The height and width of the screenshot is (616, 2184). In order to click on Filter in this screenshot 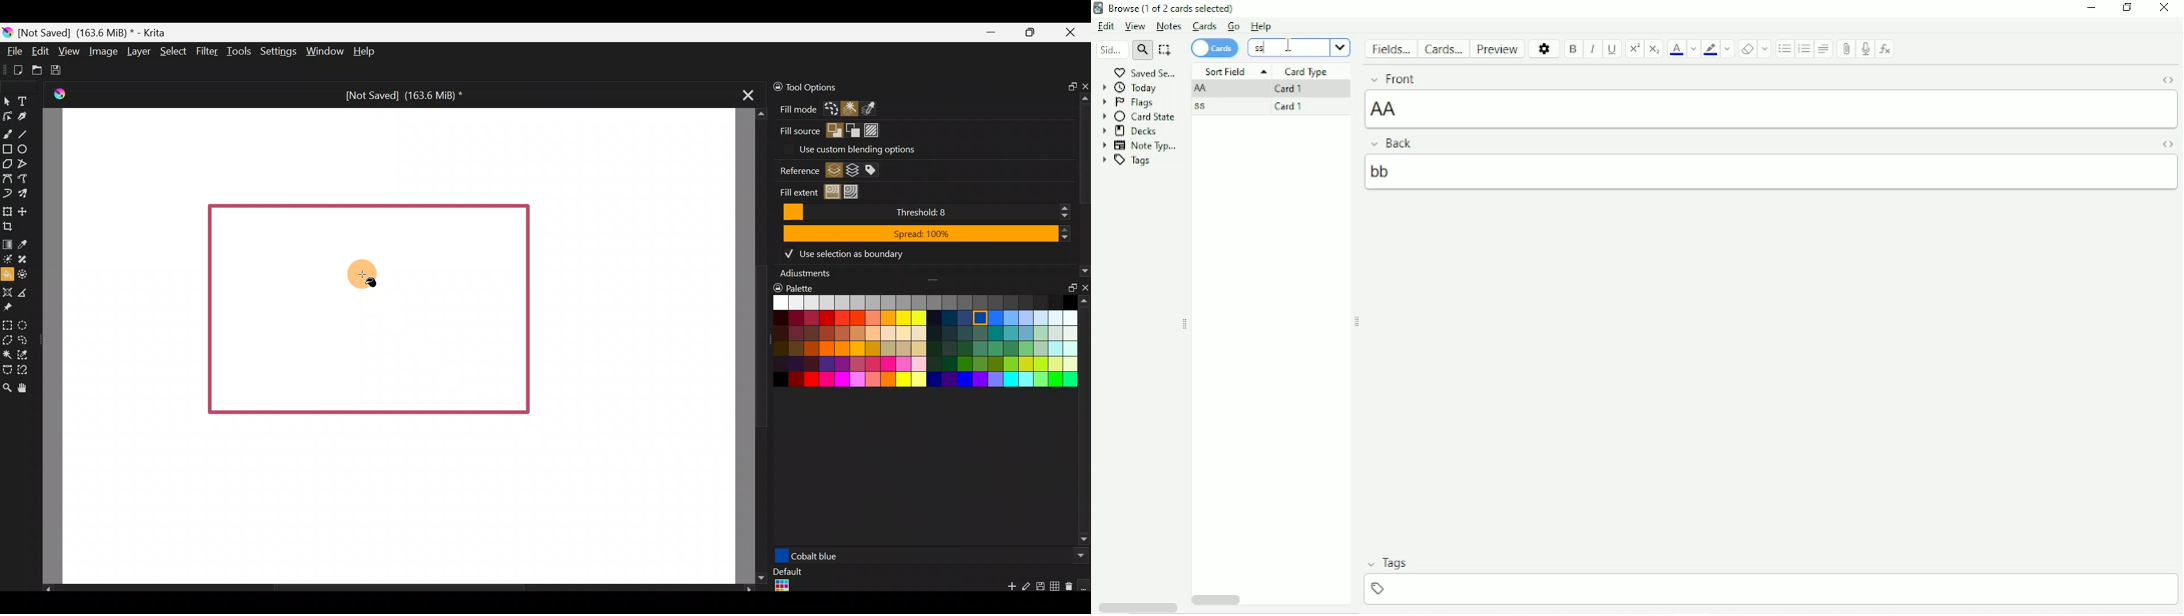, I will do `click(205, 51)`.